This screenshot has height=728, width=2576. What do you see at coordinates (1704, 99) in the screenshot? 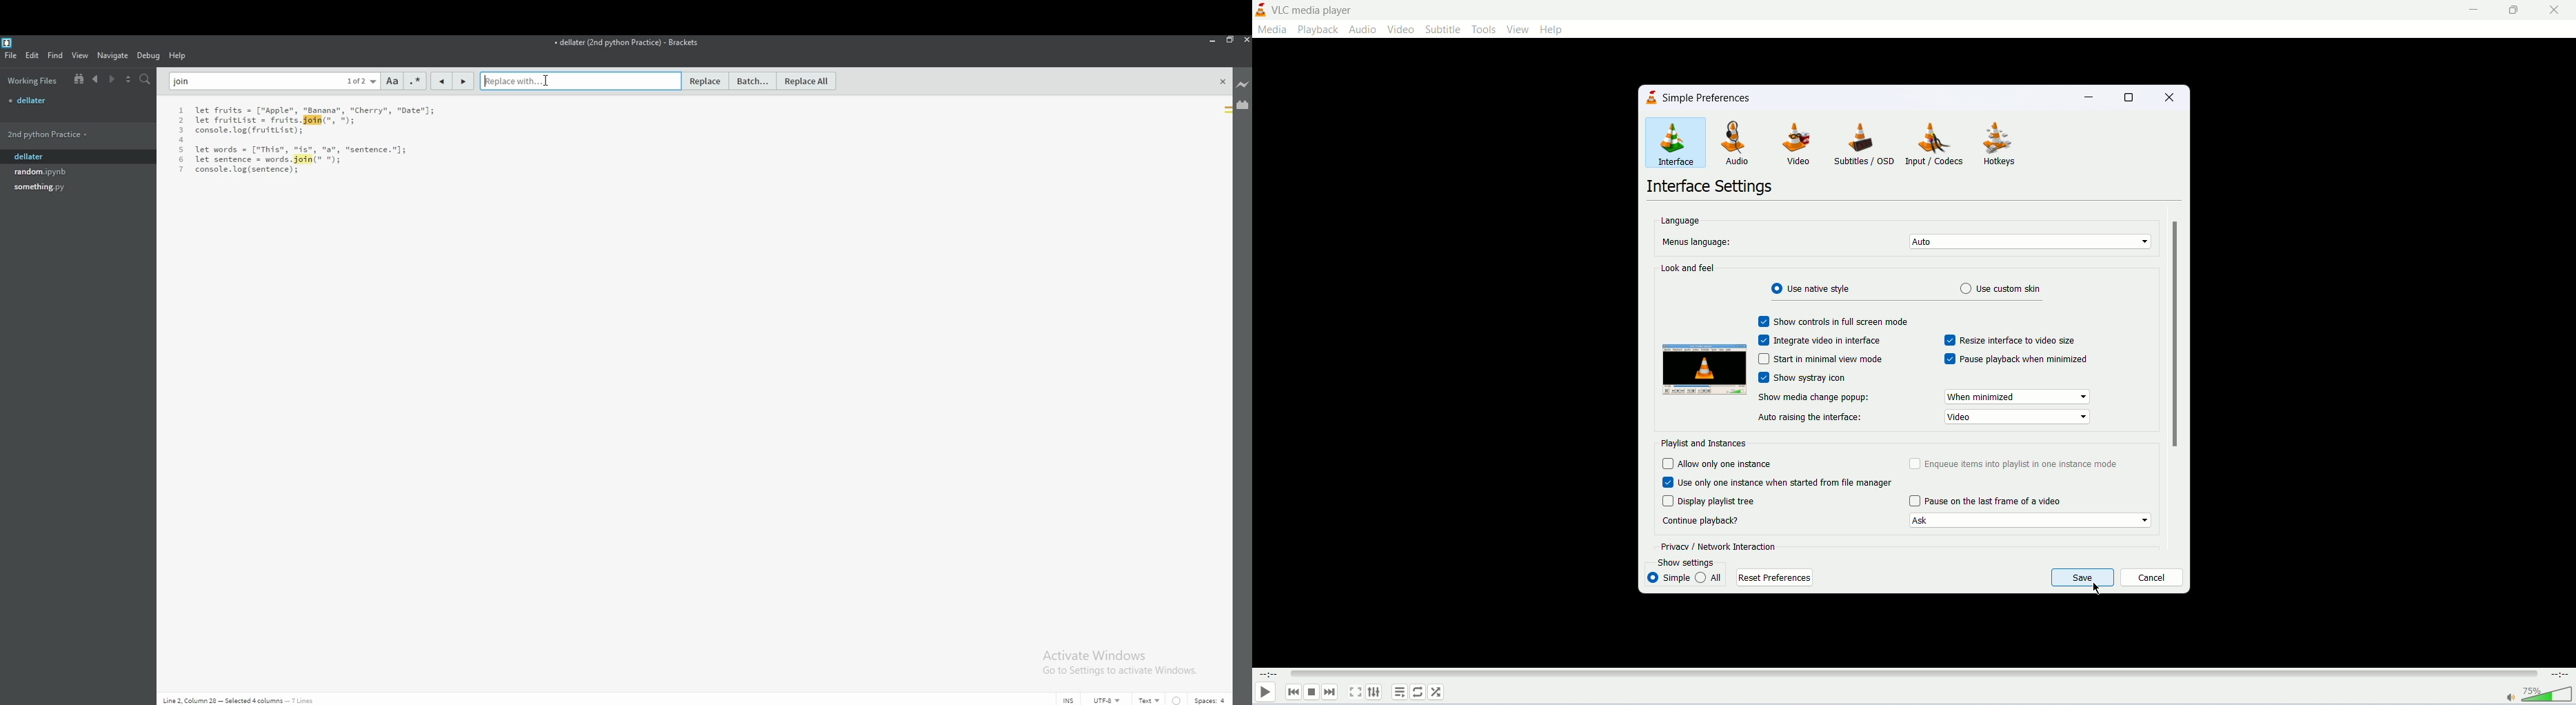
I see `simple preferences` at bounding box center [1704, 99].